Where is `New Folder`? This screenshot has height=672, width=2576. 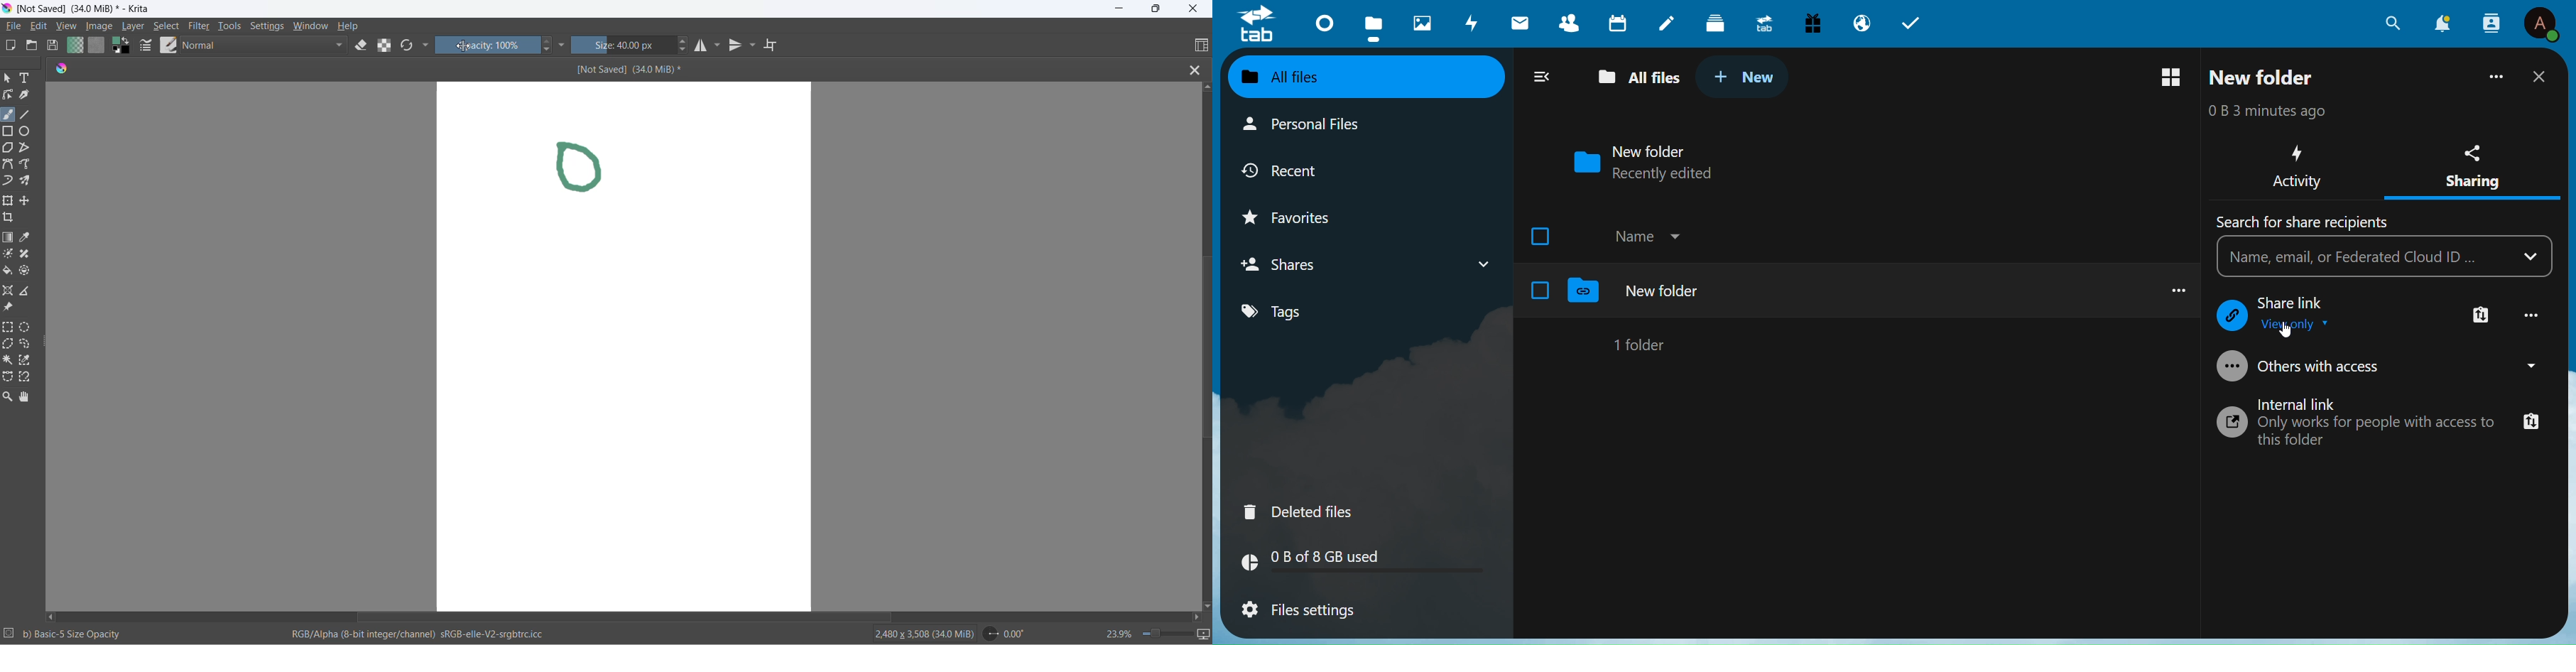
New Folder is located at coordinates (1653, 150).